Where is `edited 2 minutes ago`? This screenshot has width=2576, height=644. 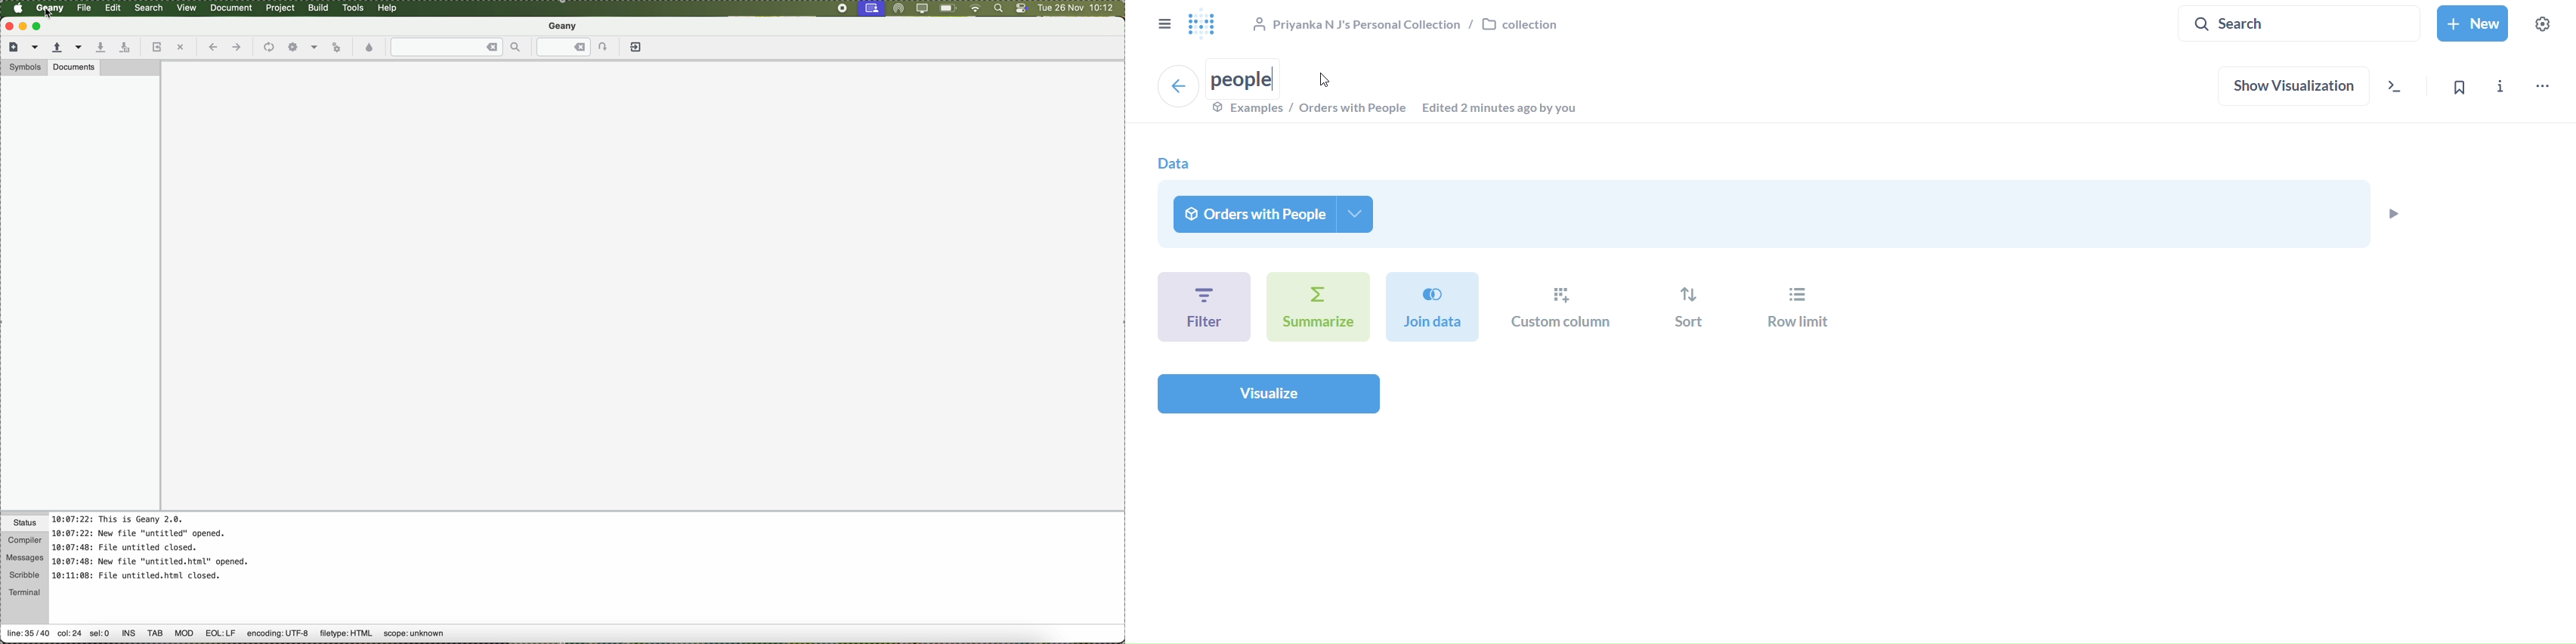
edited 2 minutes ago is located at coordinates (1506, 109).